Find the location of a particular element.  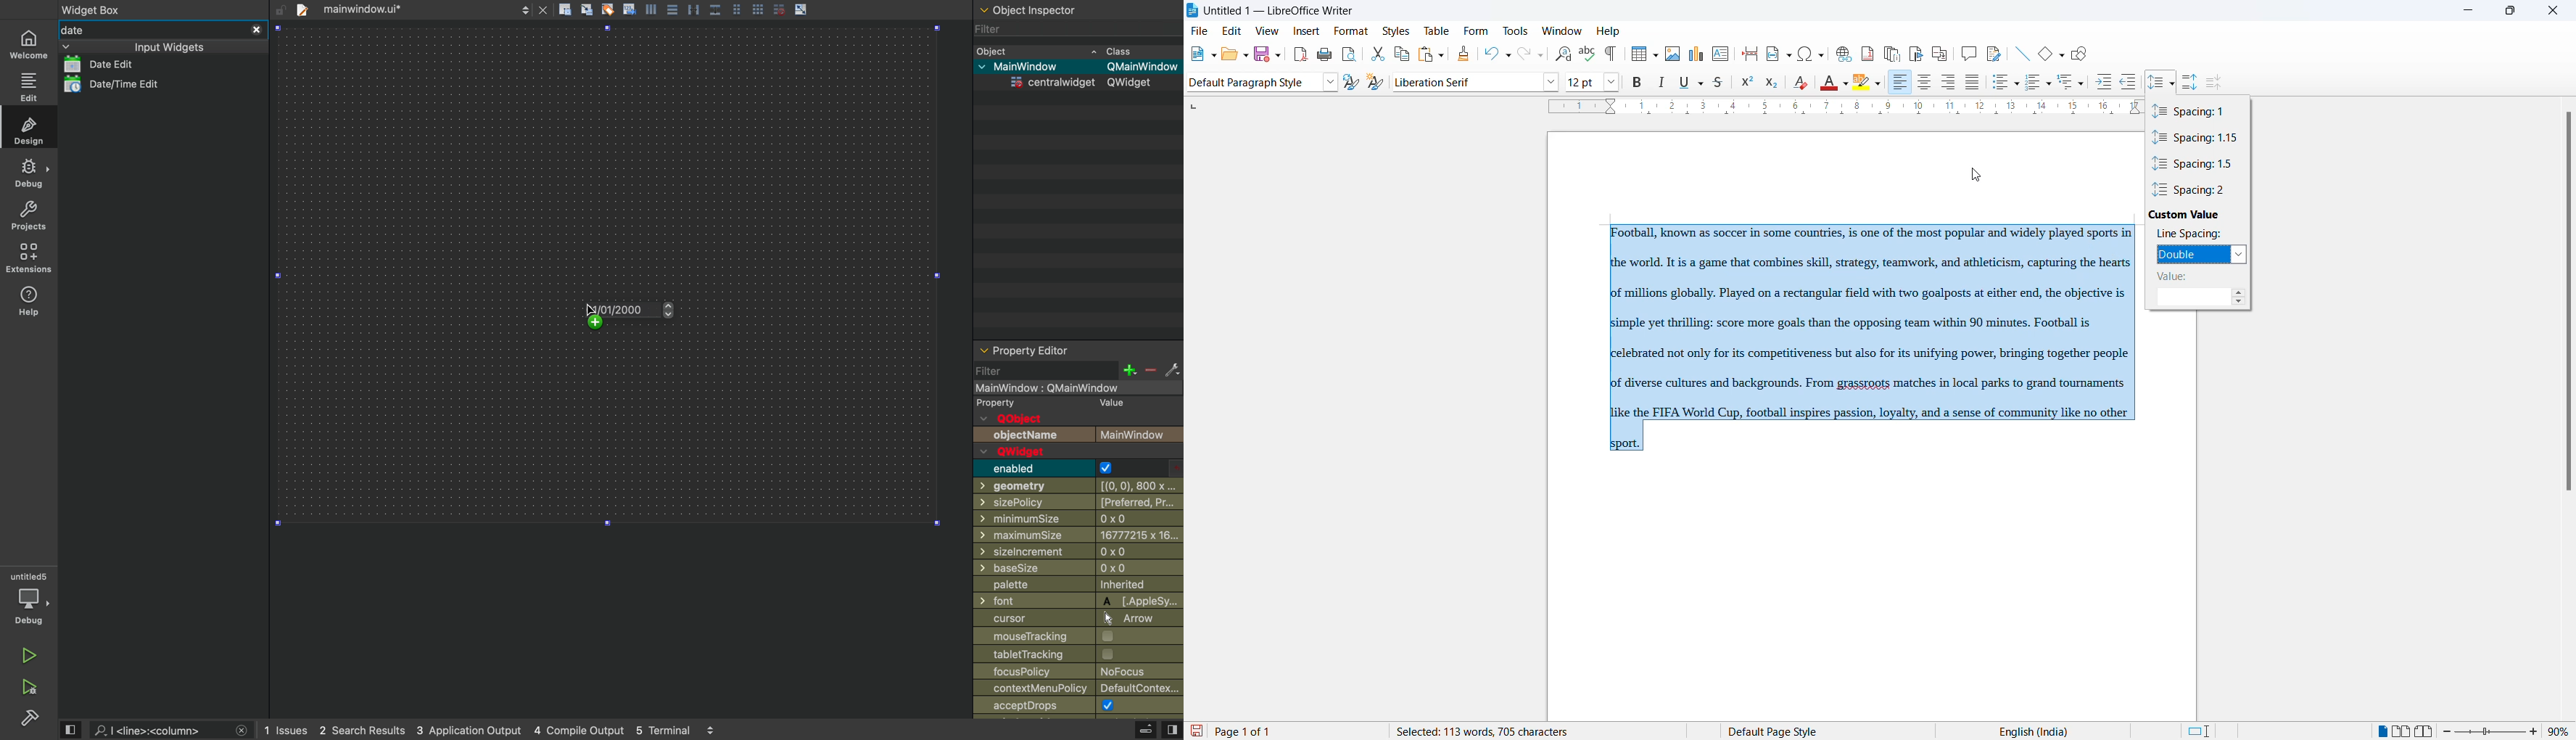

vale is located at coordinates (2179, 278).